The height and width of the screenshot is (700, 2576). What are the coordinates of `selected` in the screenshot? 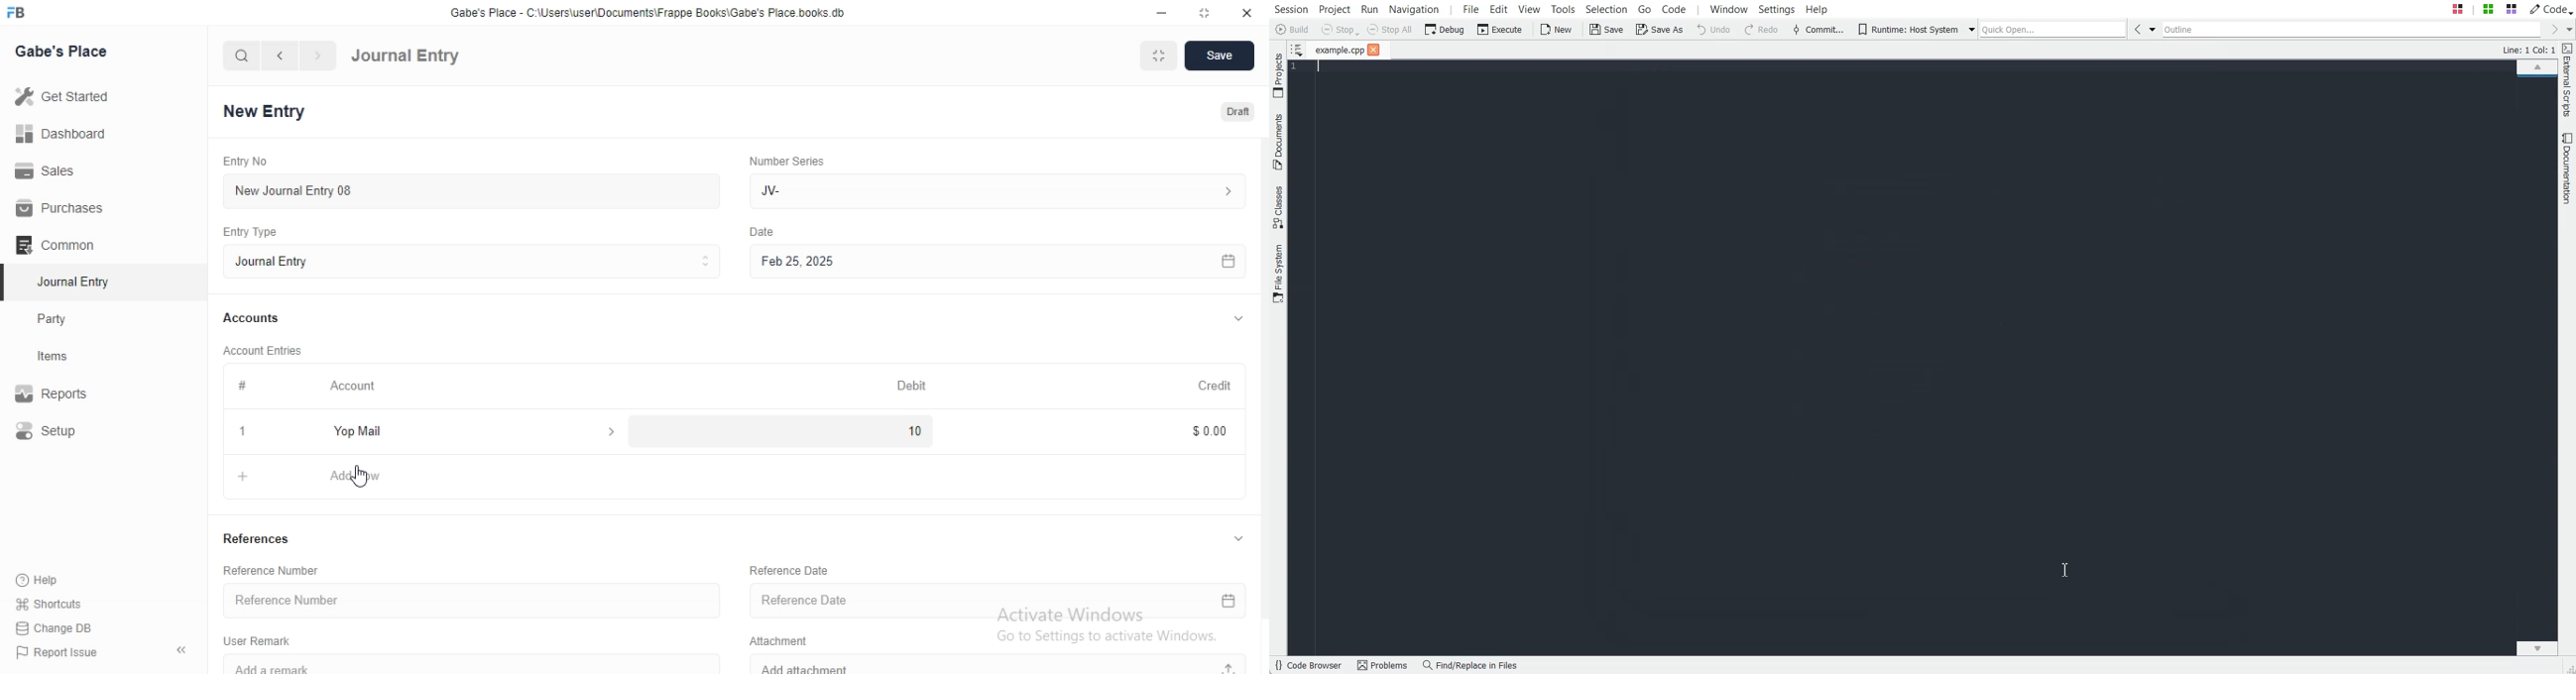 It's located at (8, 283).